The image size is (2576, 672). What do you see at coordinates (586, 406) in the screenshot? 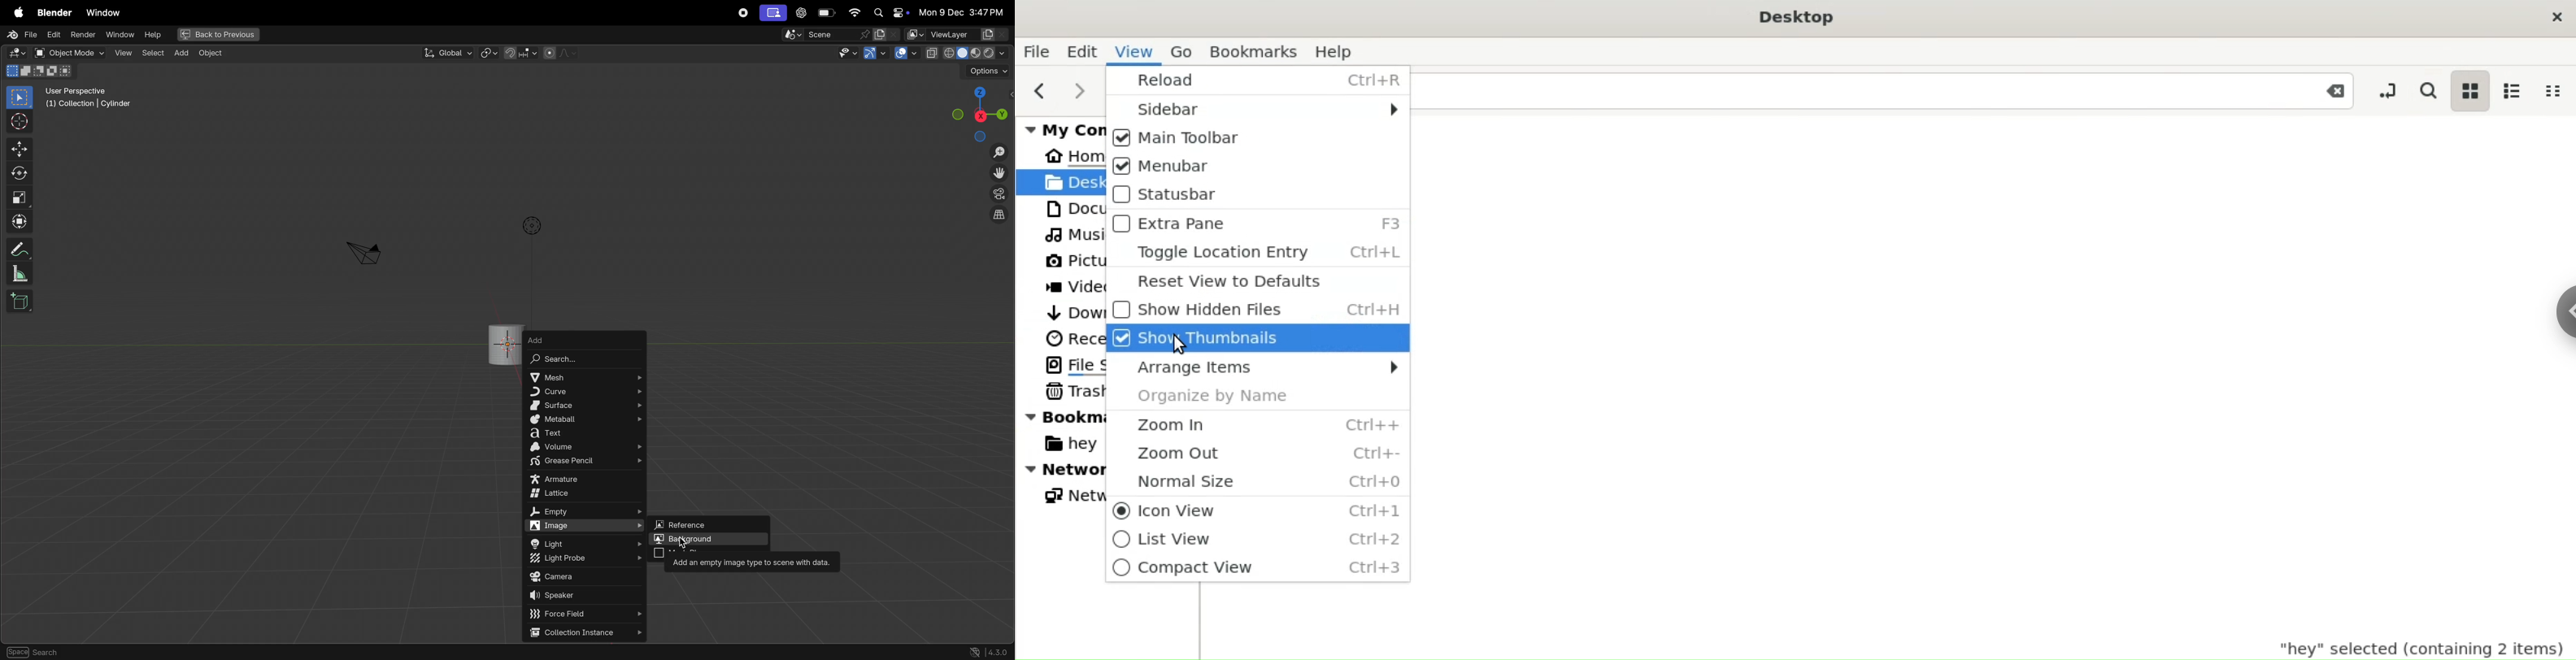
I see `surface` at bounding box center [586, 406].